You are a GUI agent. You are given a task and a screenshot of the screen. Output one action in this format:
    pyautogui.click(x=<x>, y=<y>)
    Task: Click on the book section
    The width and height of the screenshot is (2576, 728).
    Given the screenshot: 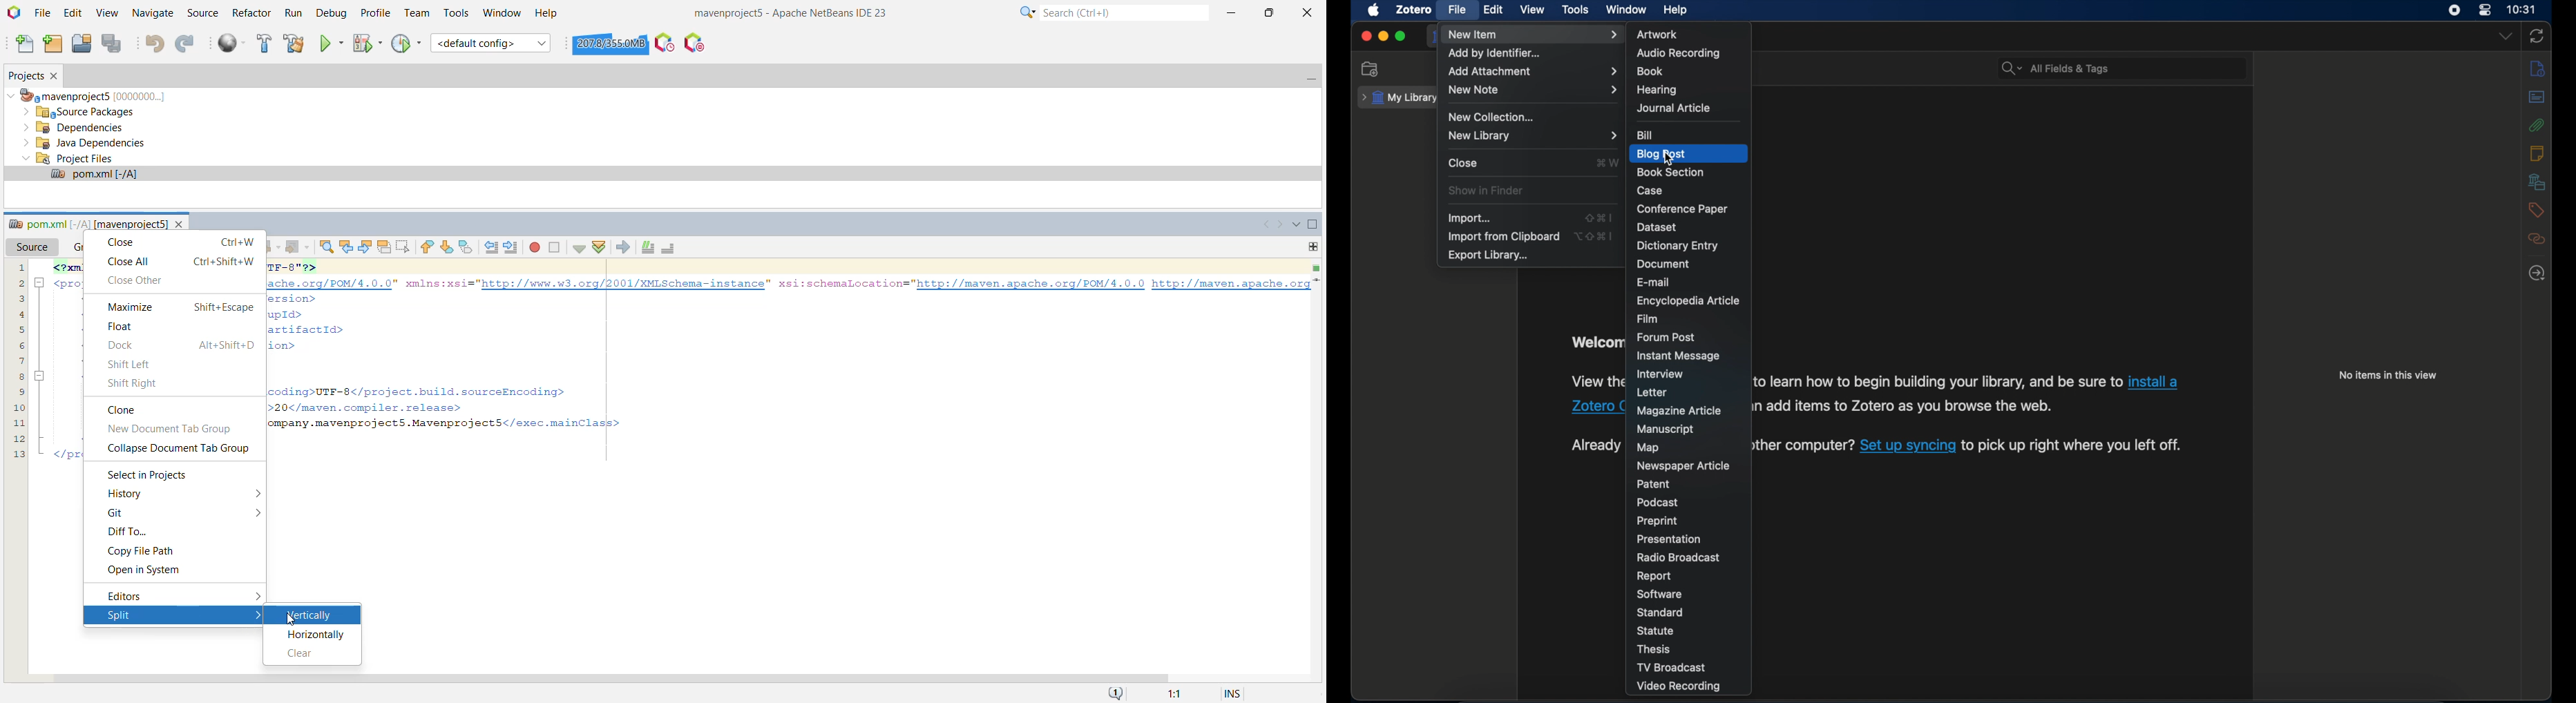 What is the action you would take?
    pyautogui.click(x=1671, y=172)
    